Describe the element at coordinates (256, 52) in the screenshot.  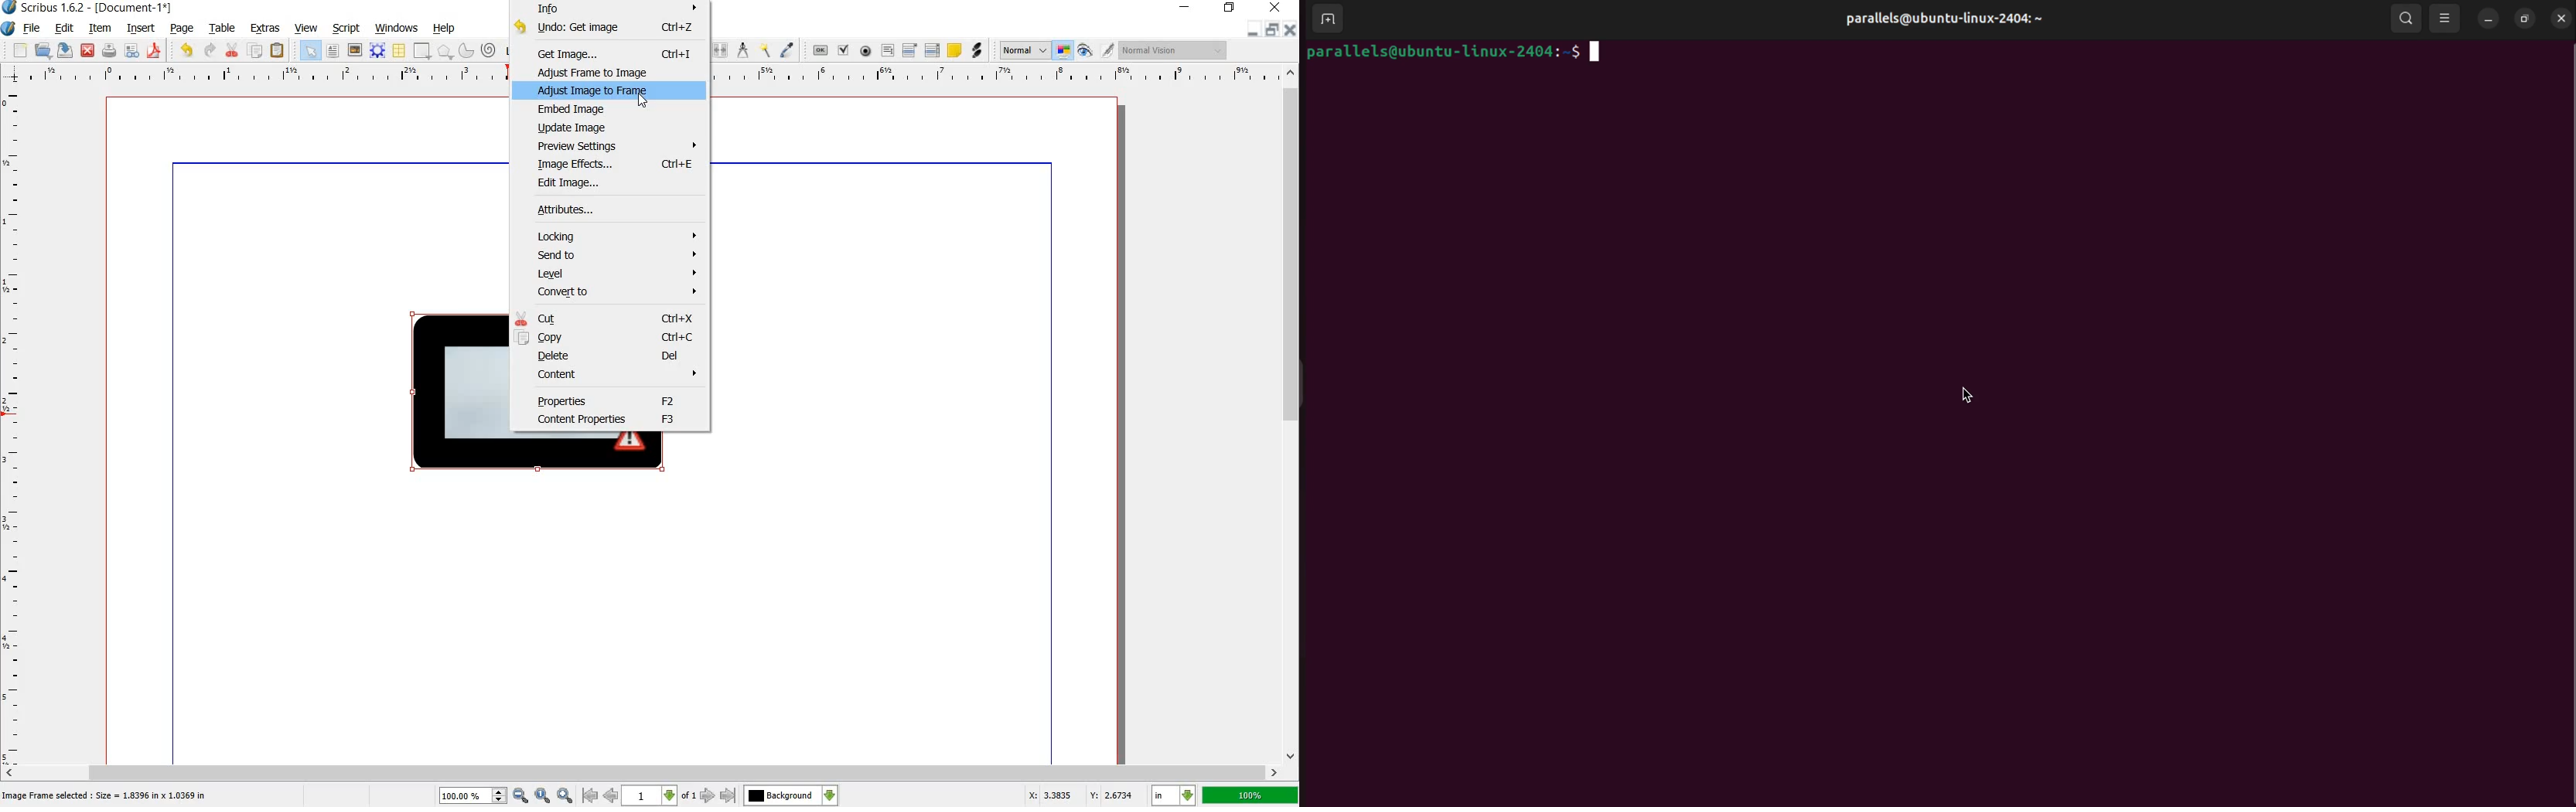
I see `copy` at that location.